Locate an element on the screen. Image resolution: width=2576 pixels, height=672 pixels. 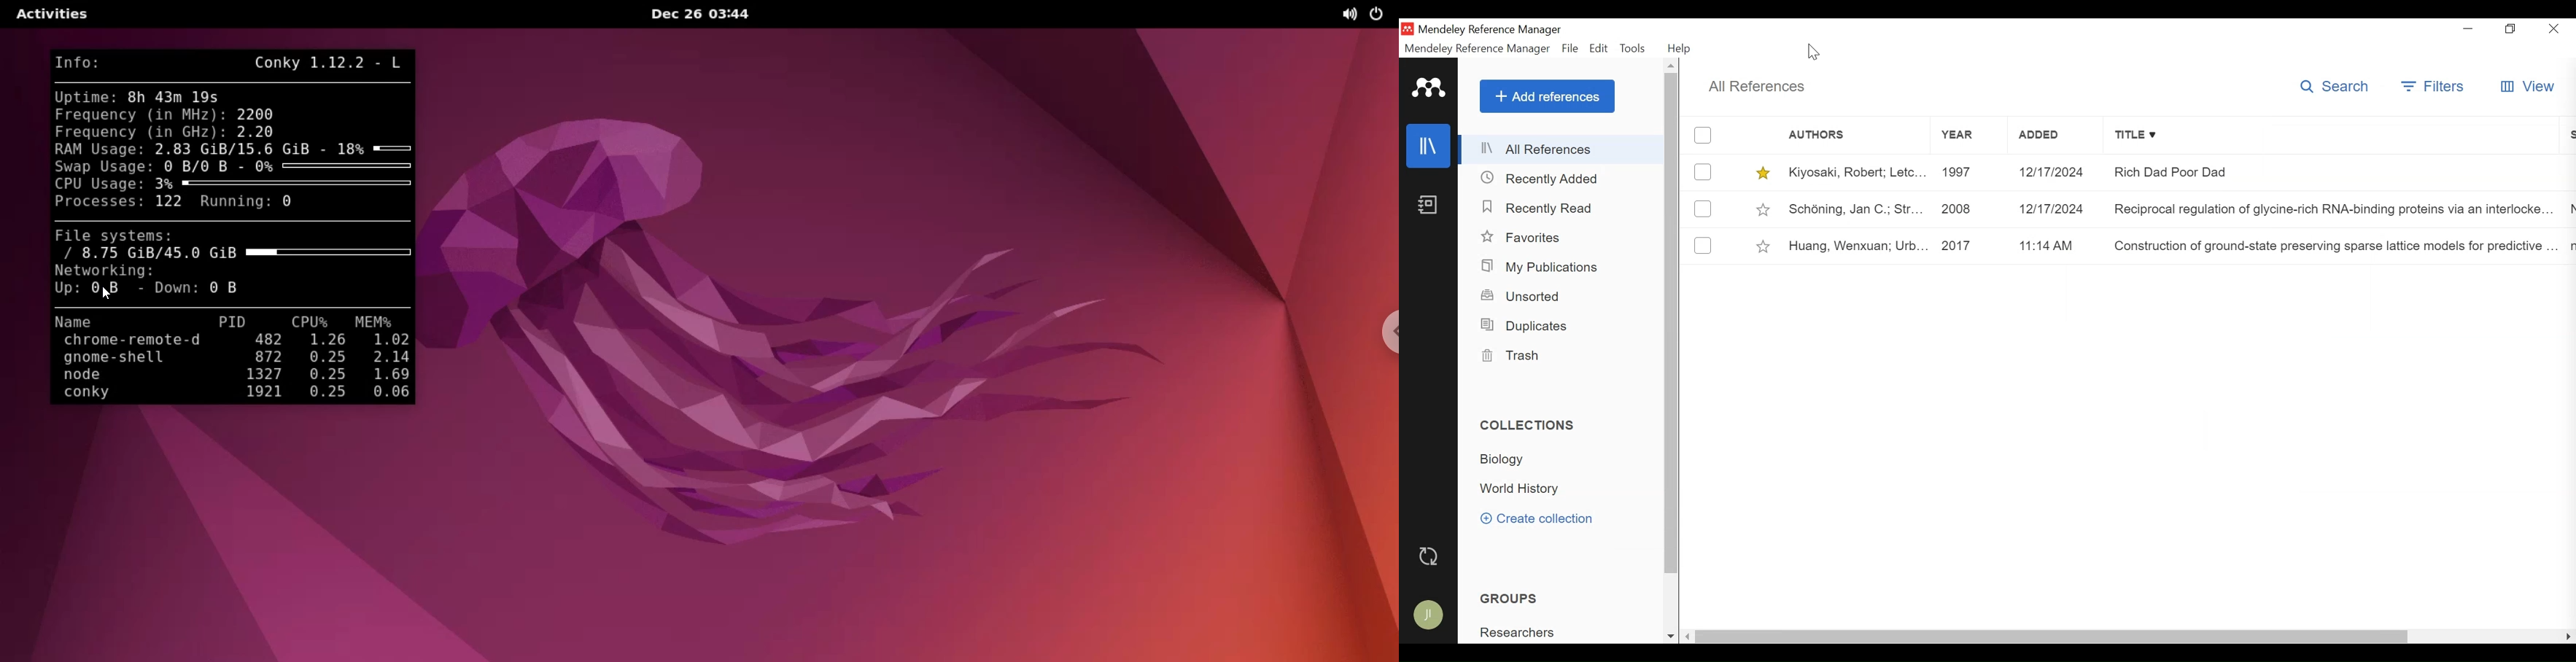
View is located at coordinates (2526, 87).